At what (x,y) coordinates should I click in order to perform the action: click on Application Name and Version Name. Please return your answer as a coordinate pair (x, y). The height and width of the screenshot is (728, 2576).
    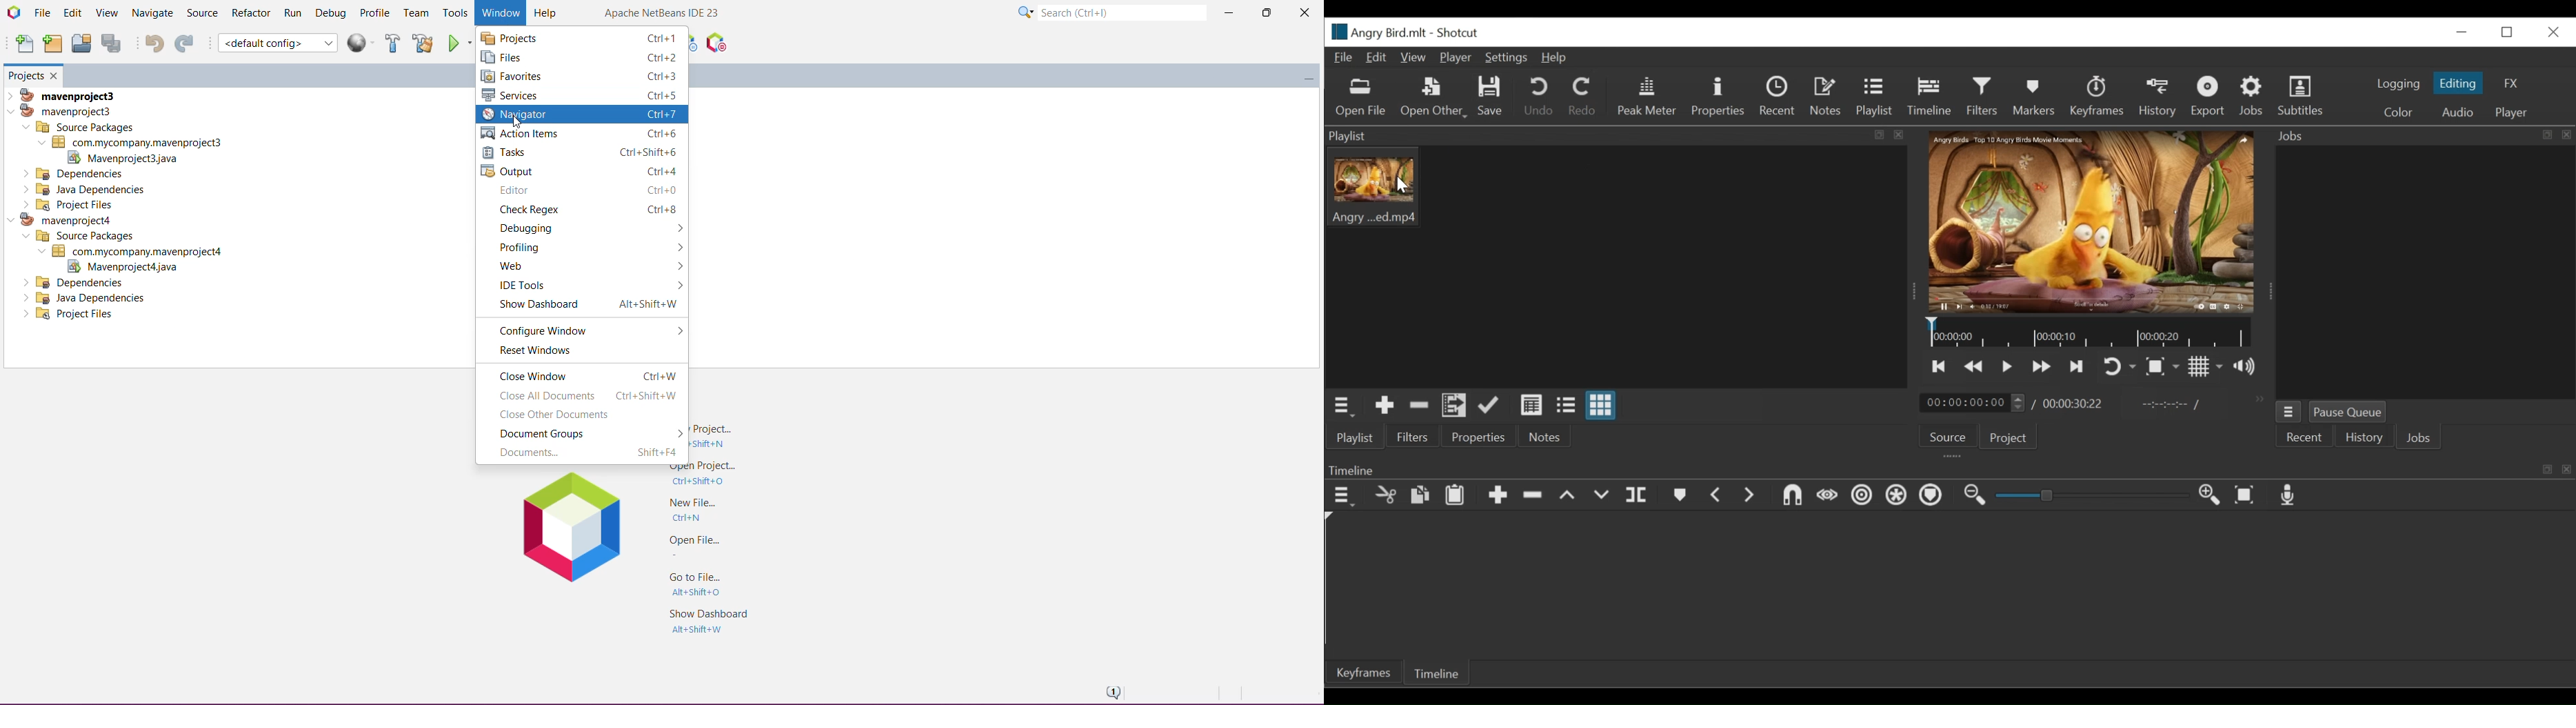
    Looking at the image, I should click on (663, 14).